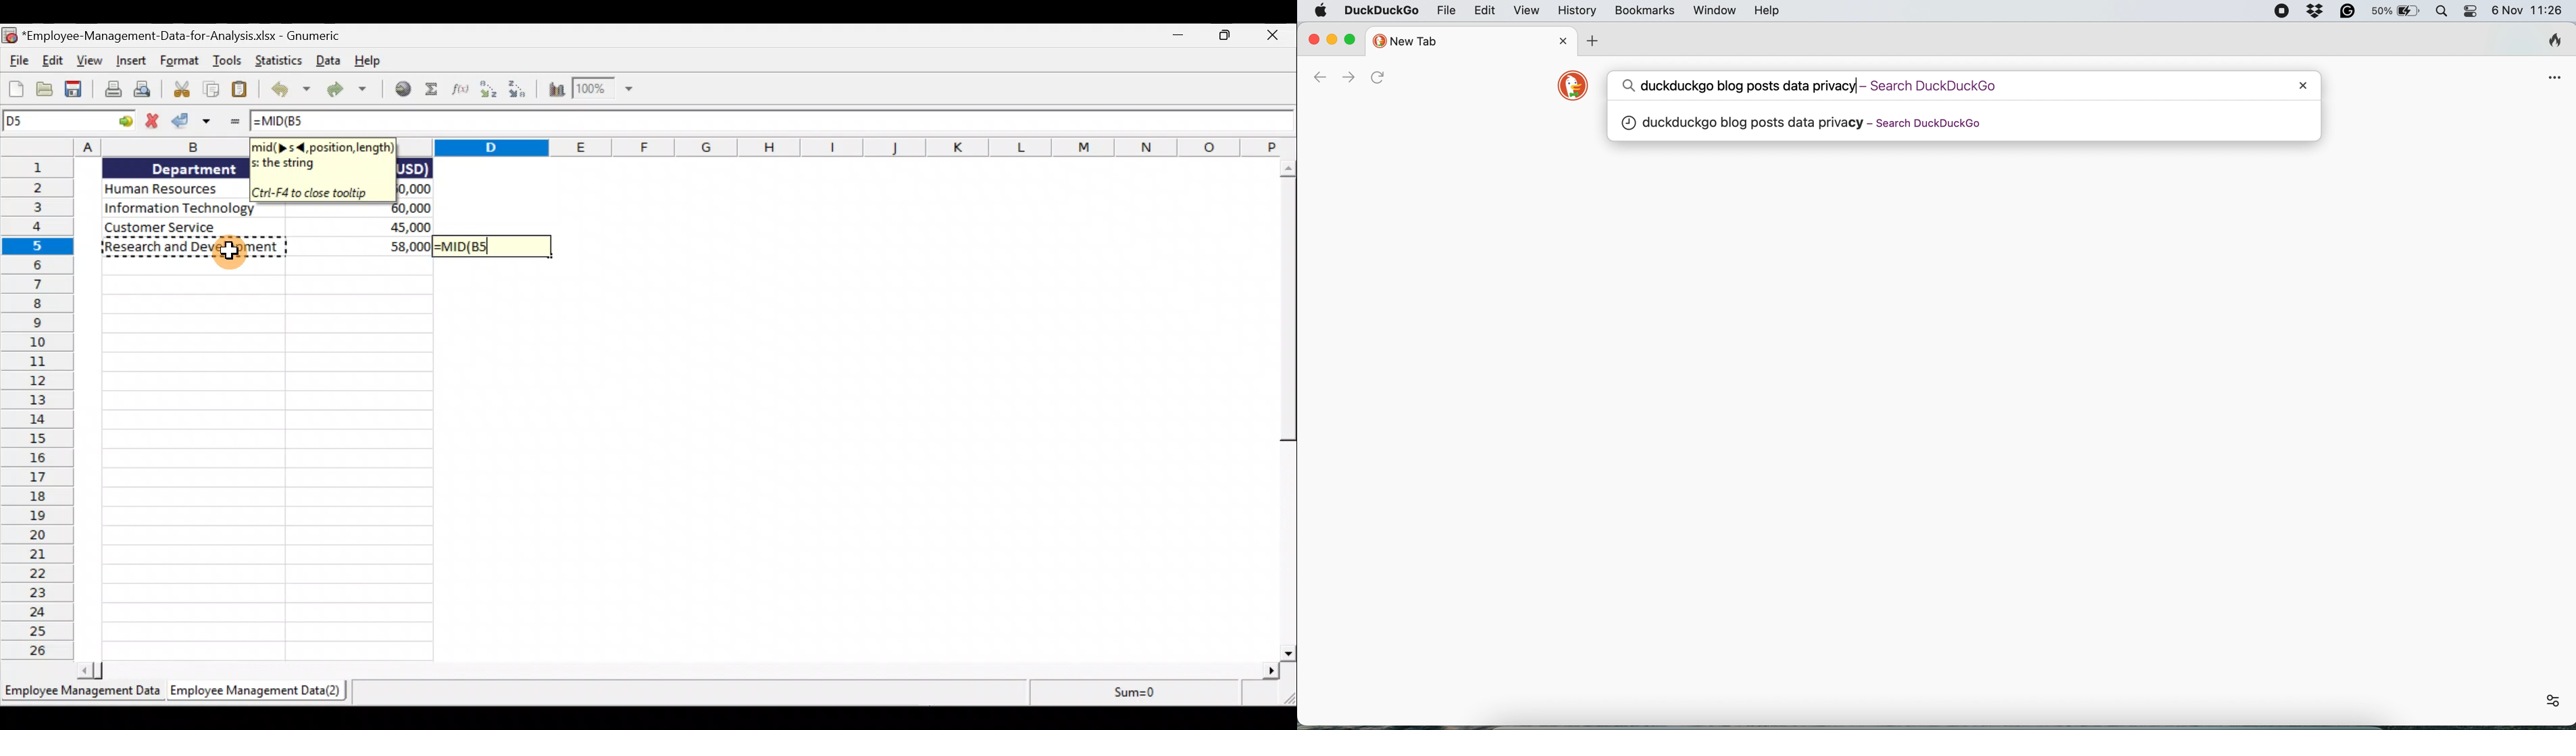  I want to click on Edit, so click(54, 62).